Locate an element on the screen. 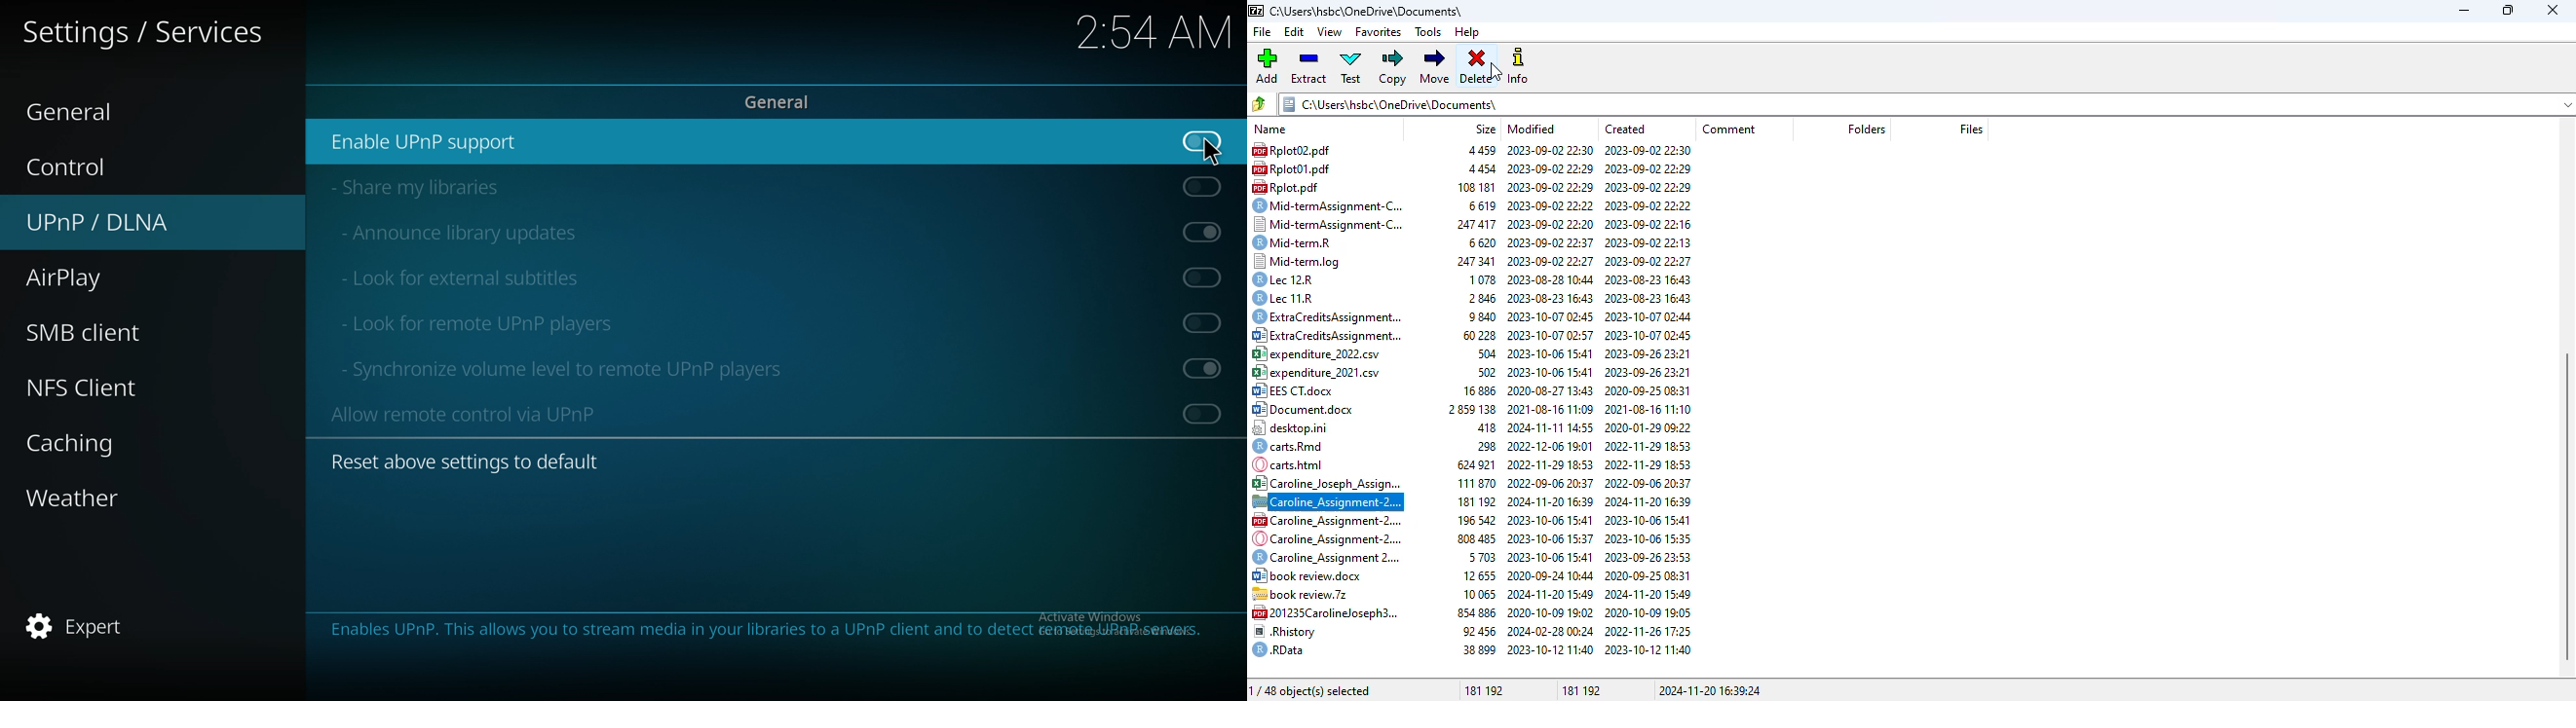 Image resolution: width=2576 pixels, height=728 pixels. cursor is located at coordinates (1496, 72).